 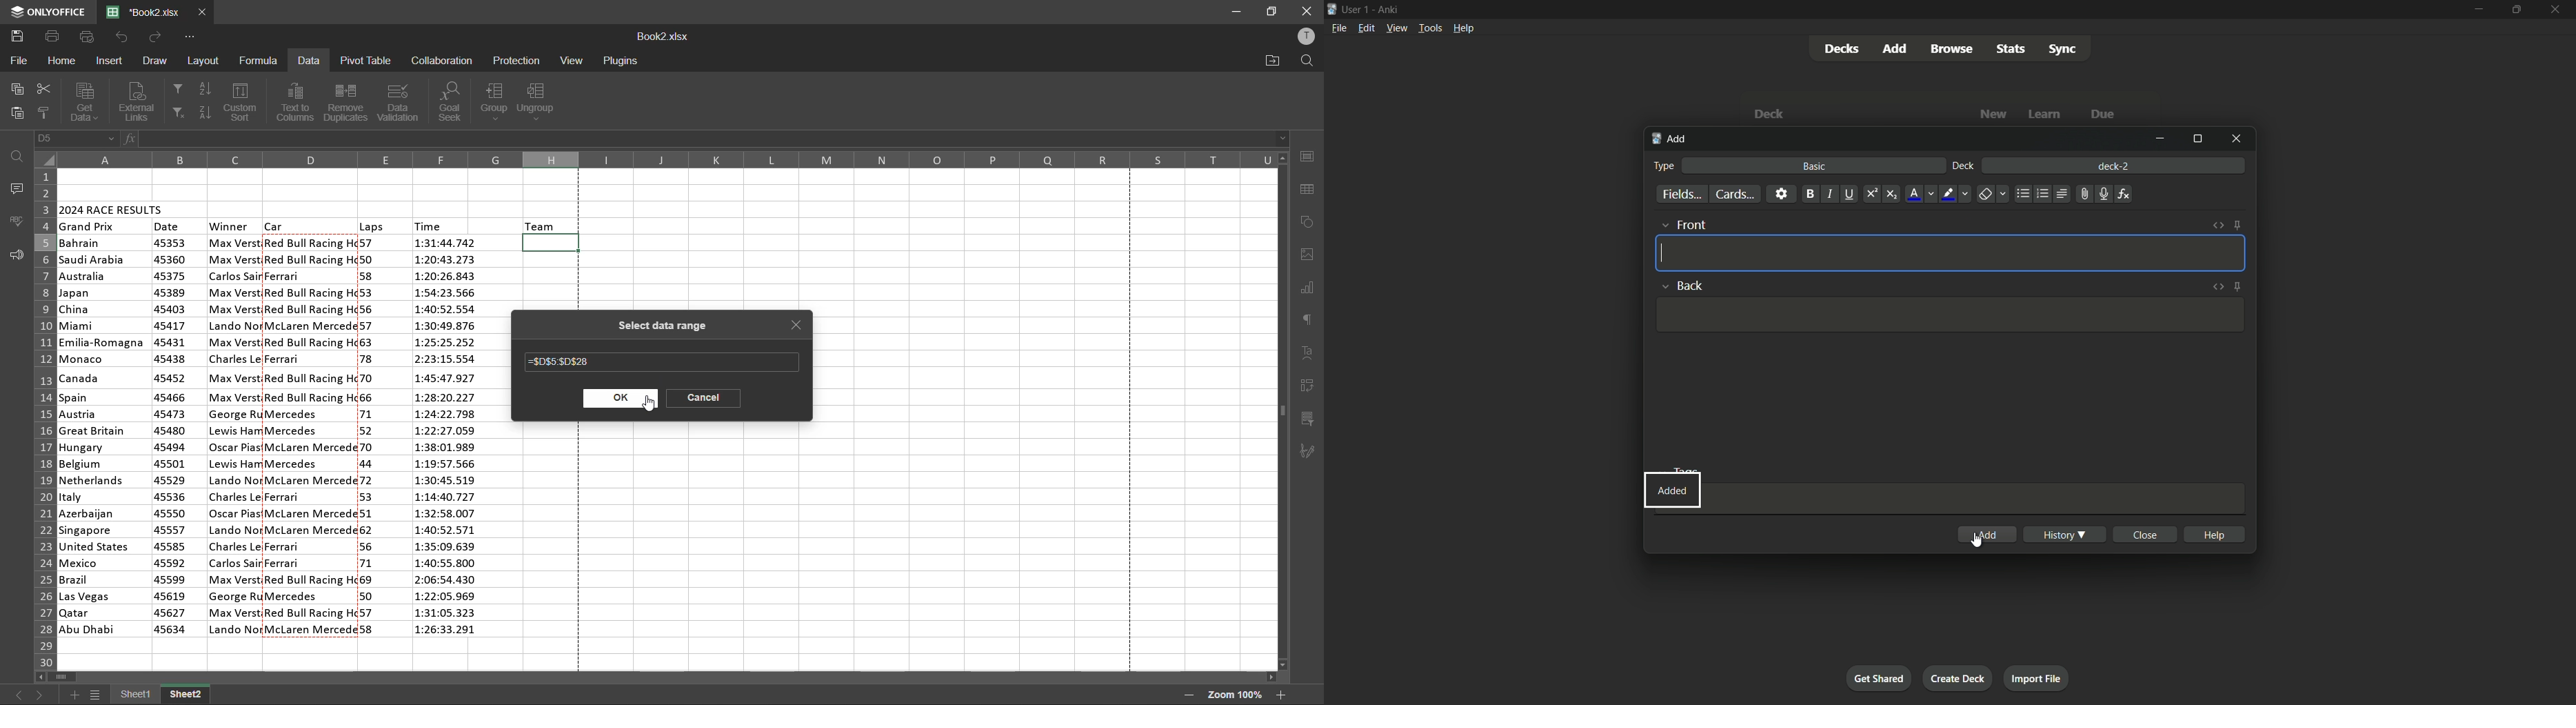 What do you see at coordinates (1310, 452) in the screenshot?
I see `signature` at bounding box center [1310, 452].